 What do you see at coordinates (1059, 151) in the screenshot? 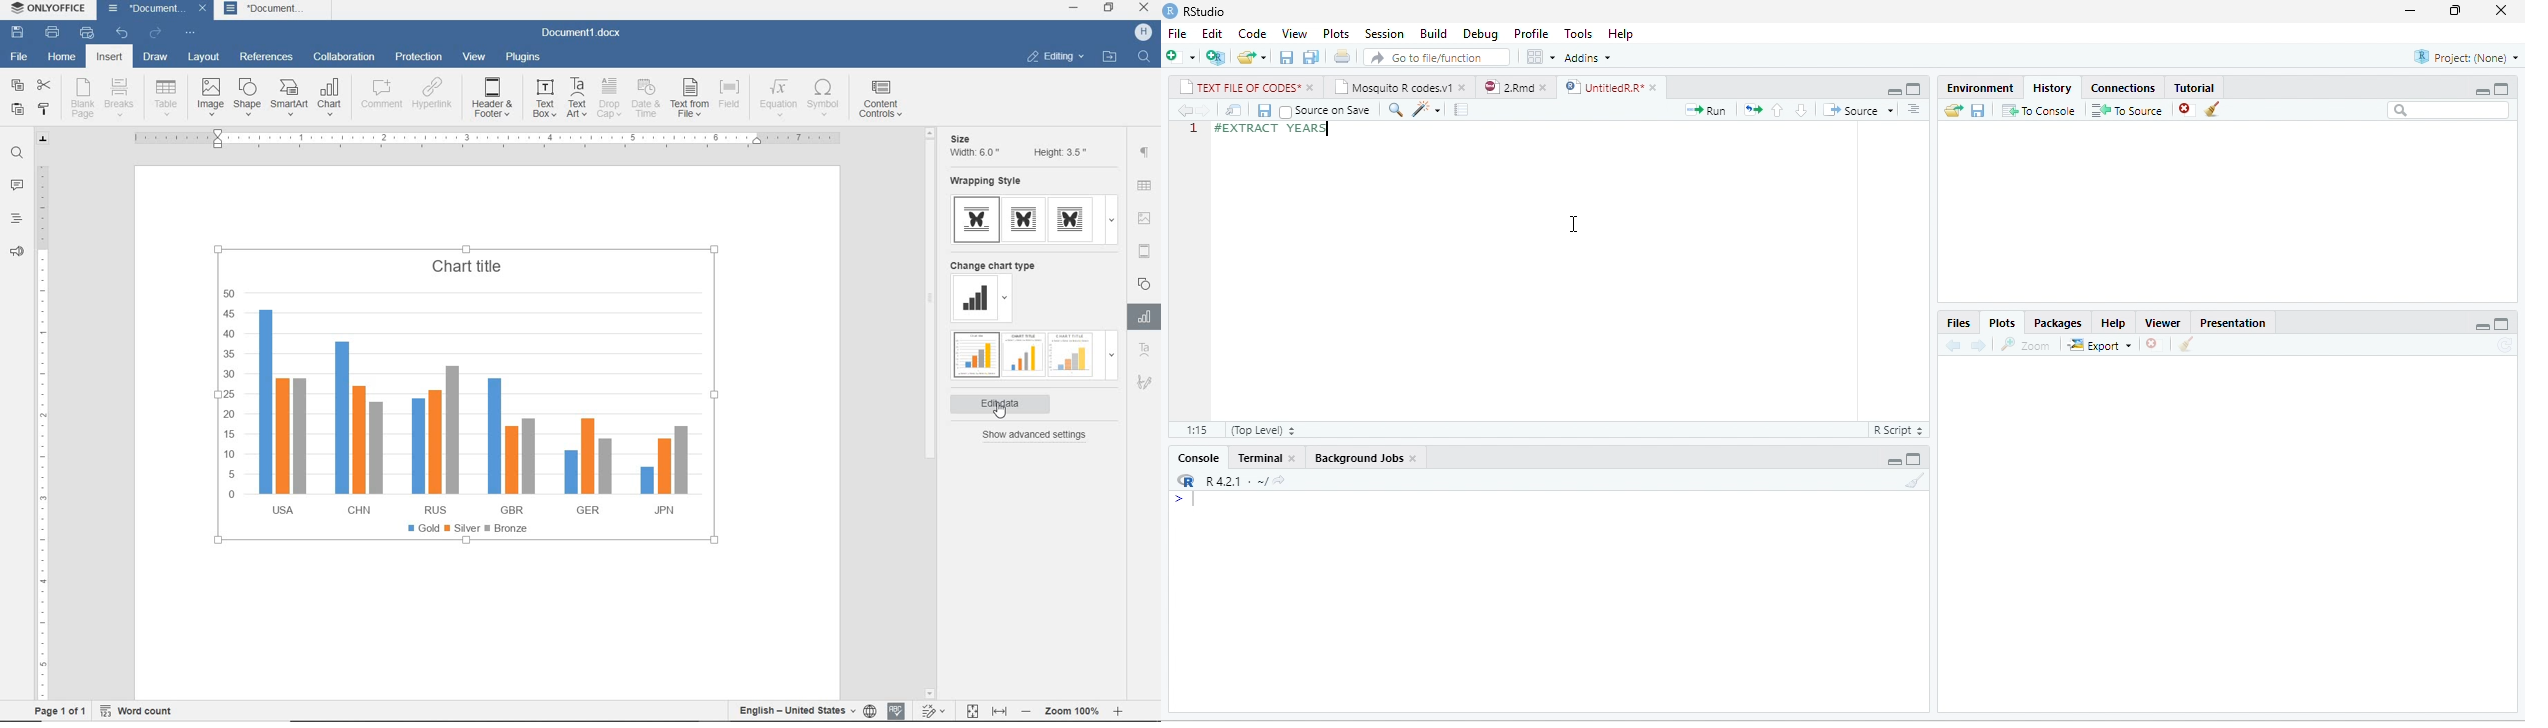
I see `Height: 3.5"` at bounding box center [1059, 151].